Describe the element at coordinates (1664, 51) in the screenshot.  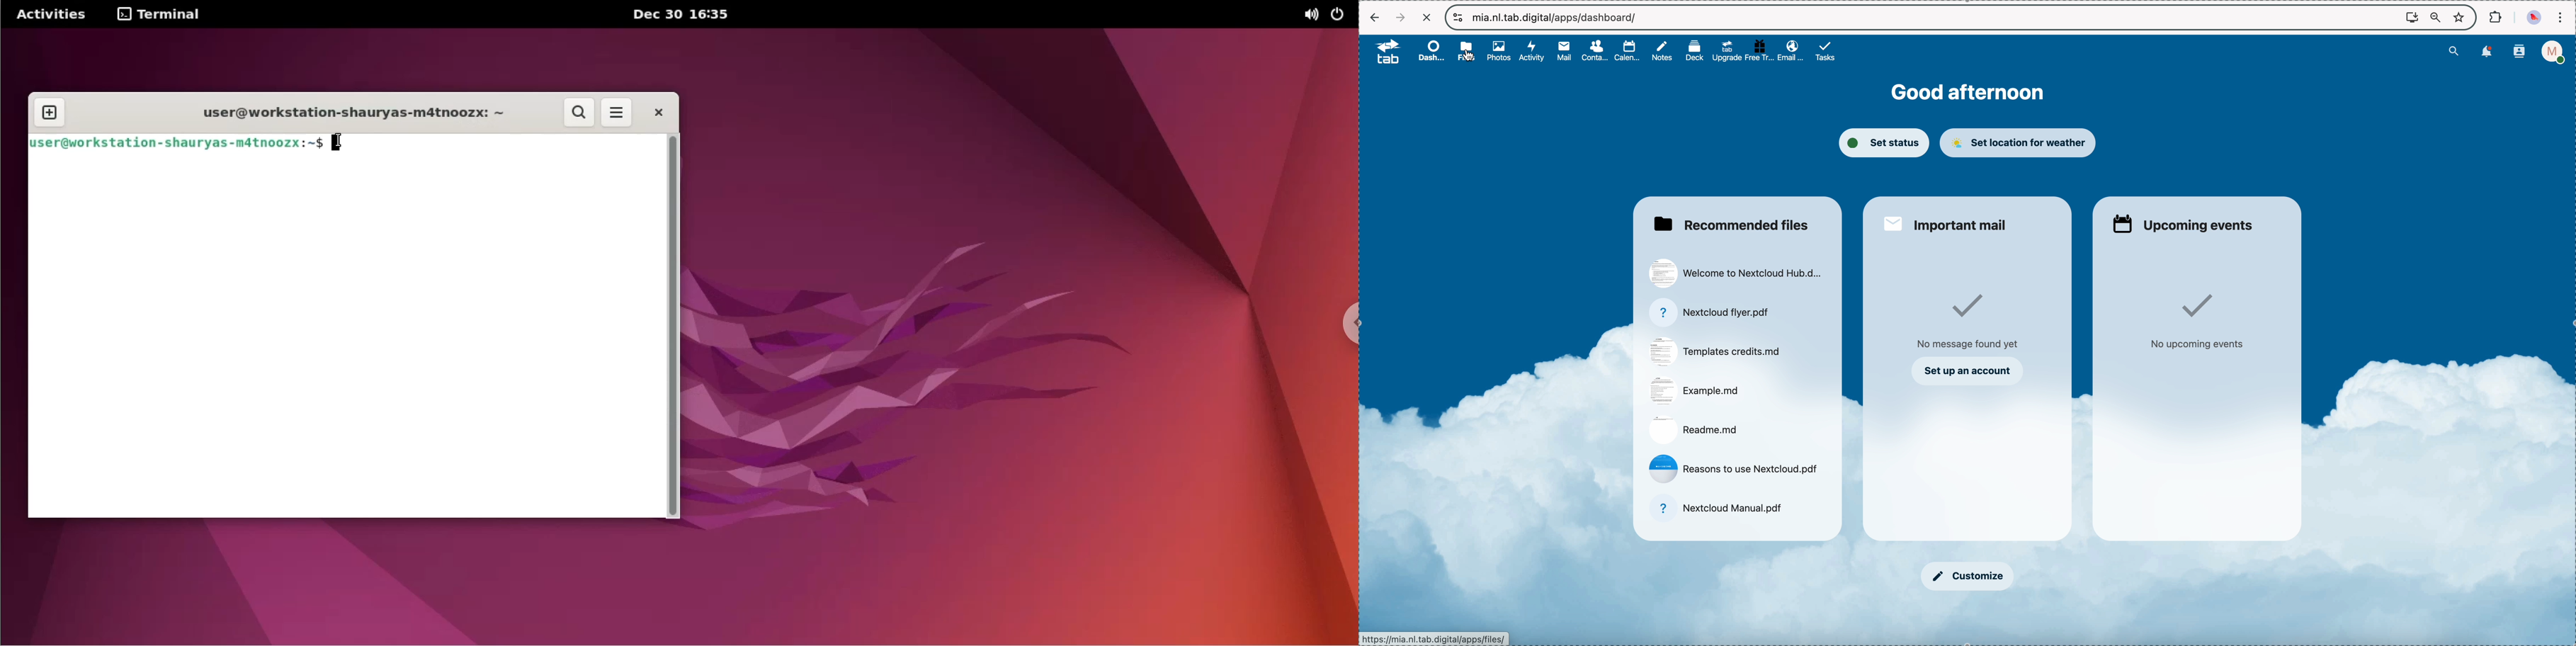
I see `notes` at that location.